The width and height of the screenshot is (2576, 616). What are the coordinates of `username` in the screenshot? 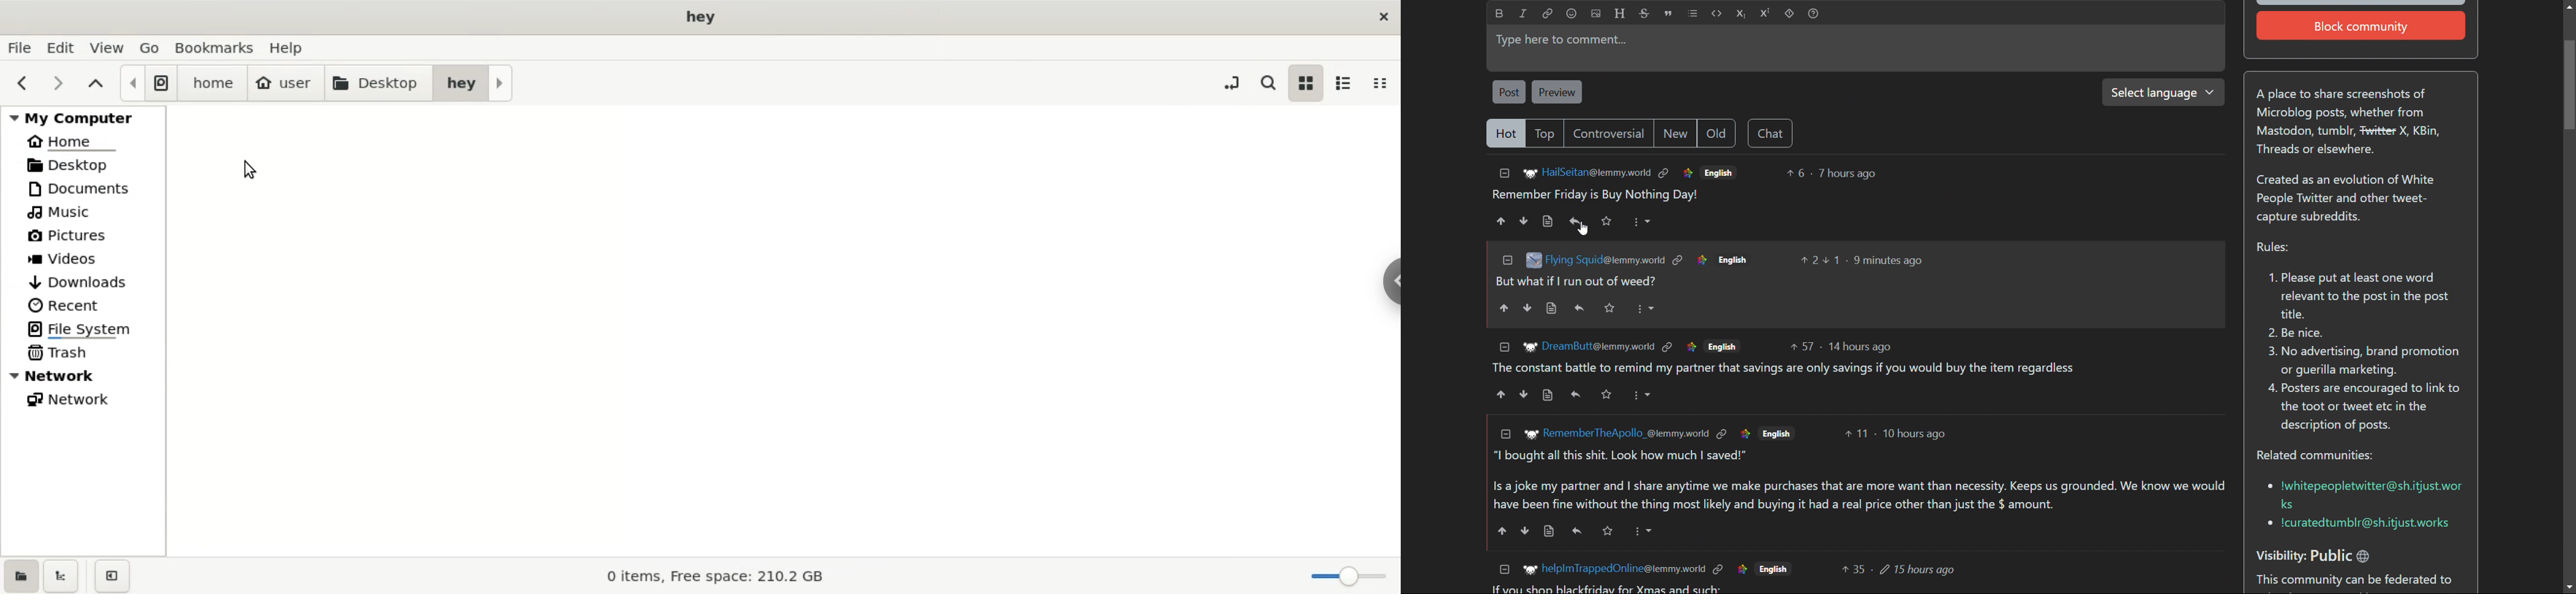 It's located at (1607, 260).